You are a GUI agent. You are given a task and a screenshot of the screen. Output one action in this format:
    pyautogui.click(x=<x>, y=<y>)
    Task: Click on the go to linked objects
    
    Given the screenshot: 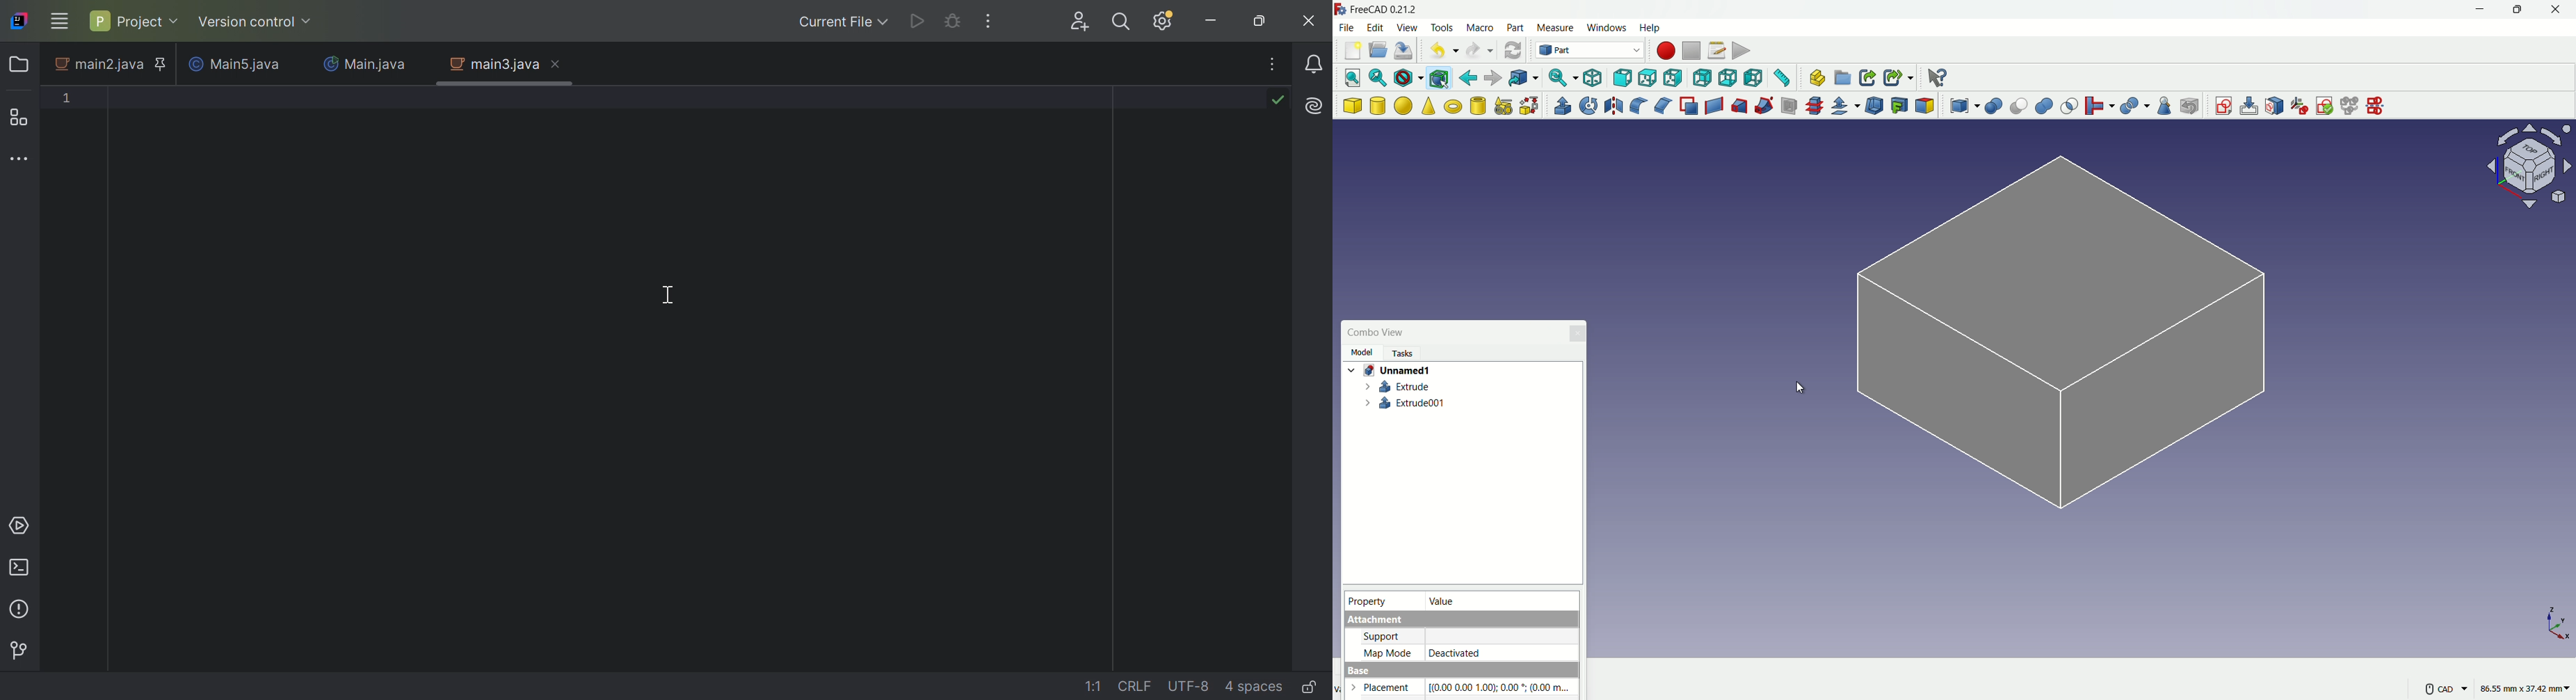 What is the action you would take?
    pyautogui.click(x=1524, y=77)
    